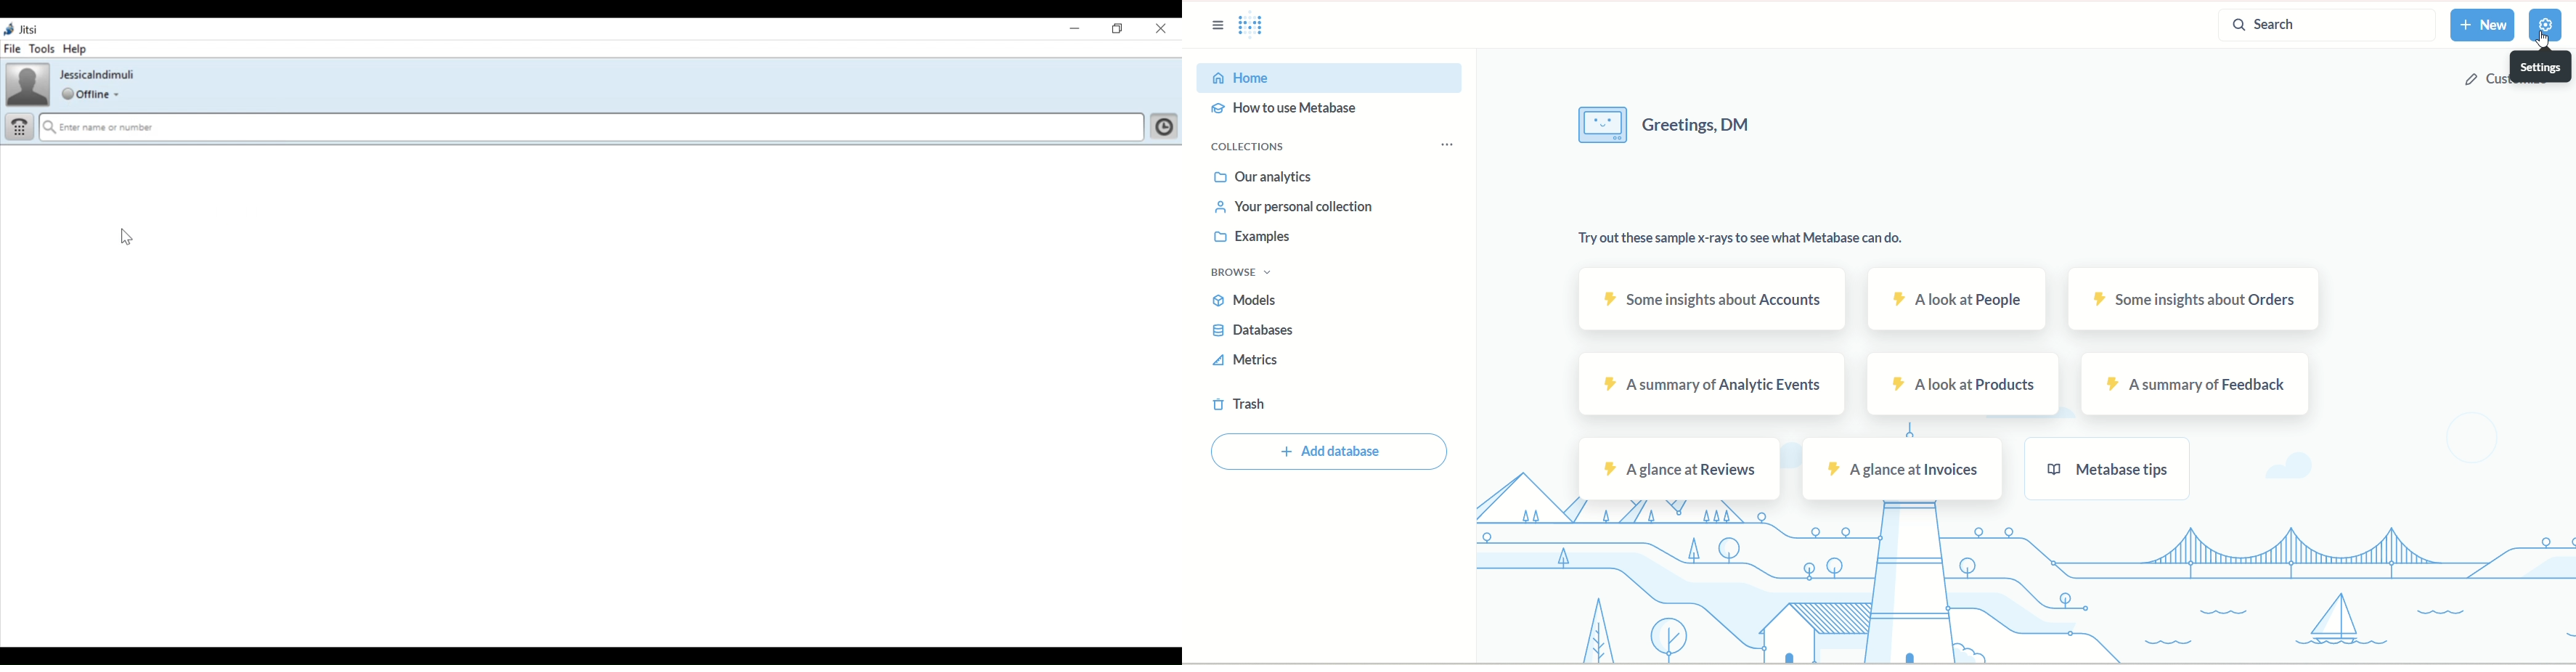 The height and width of the screenshot is (672, 2576). I want to click on databases, so click(1251, 332).